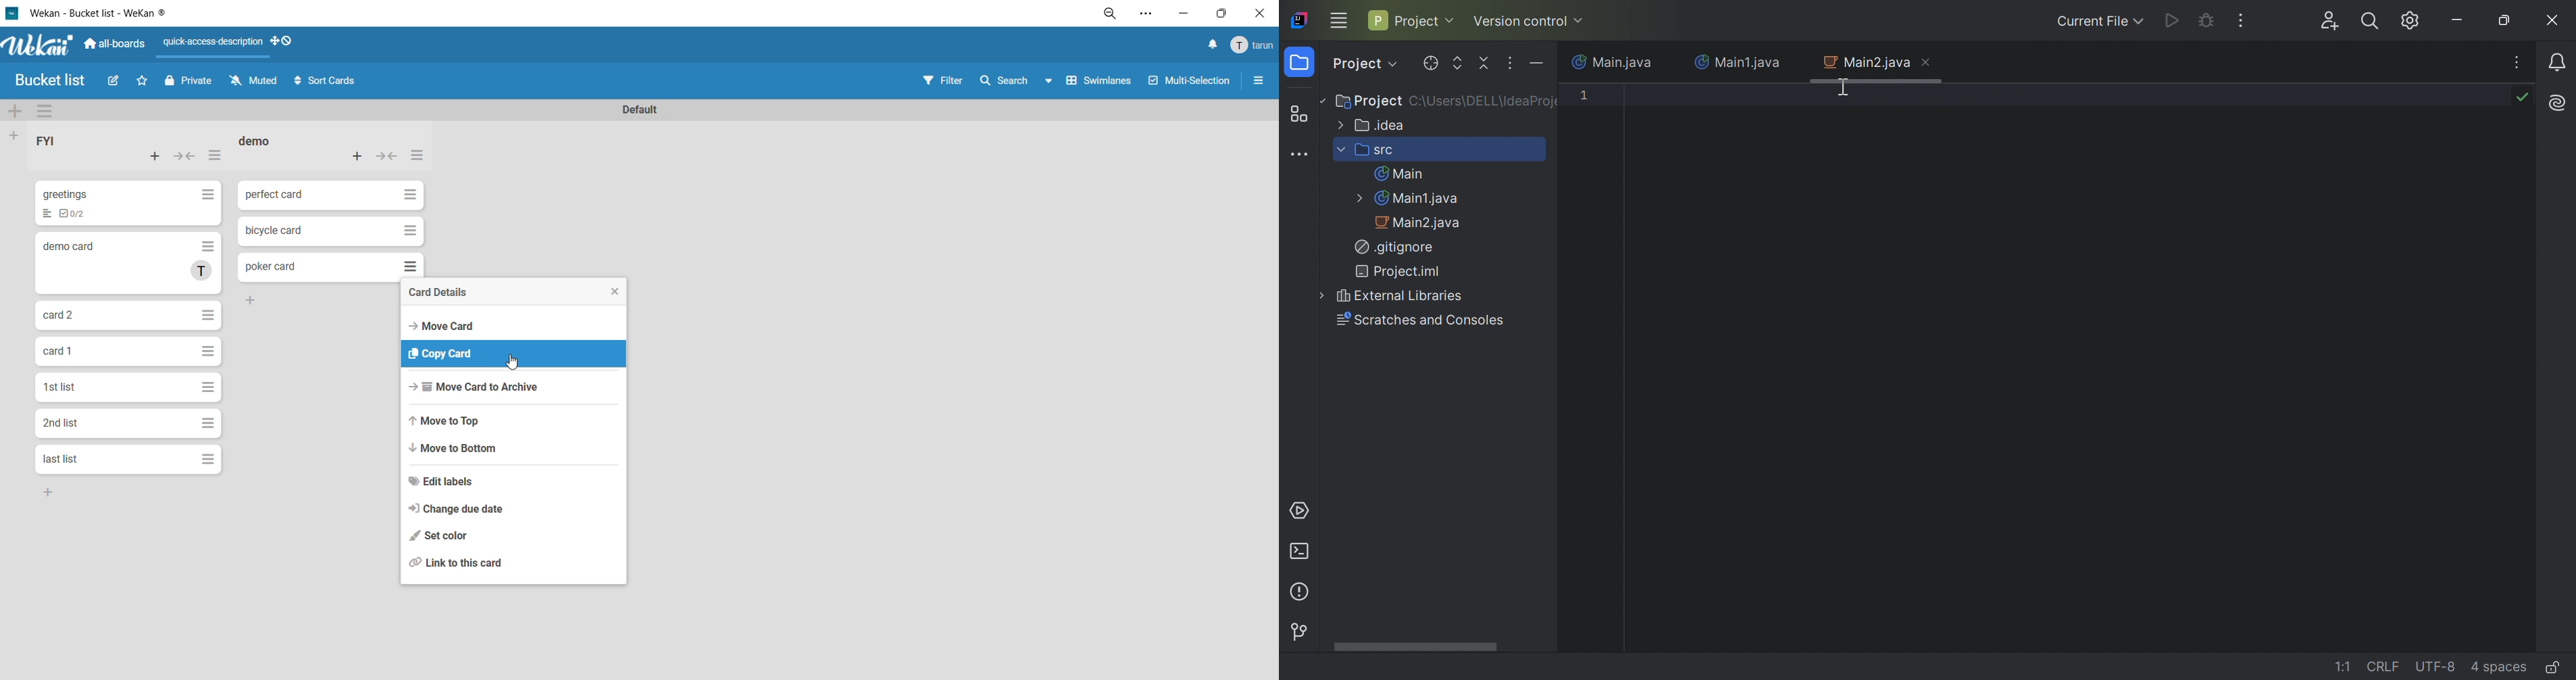 The height and width of the screenshot is (700, 2576). I want to click on list actions, so click(215, 159).